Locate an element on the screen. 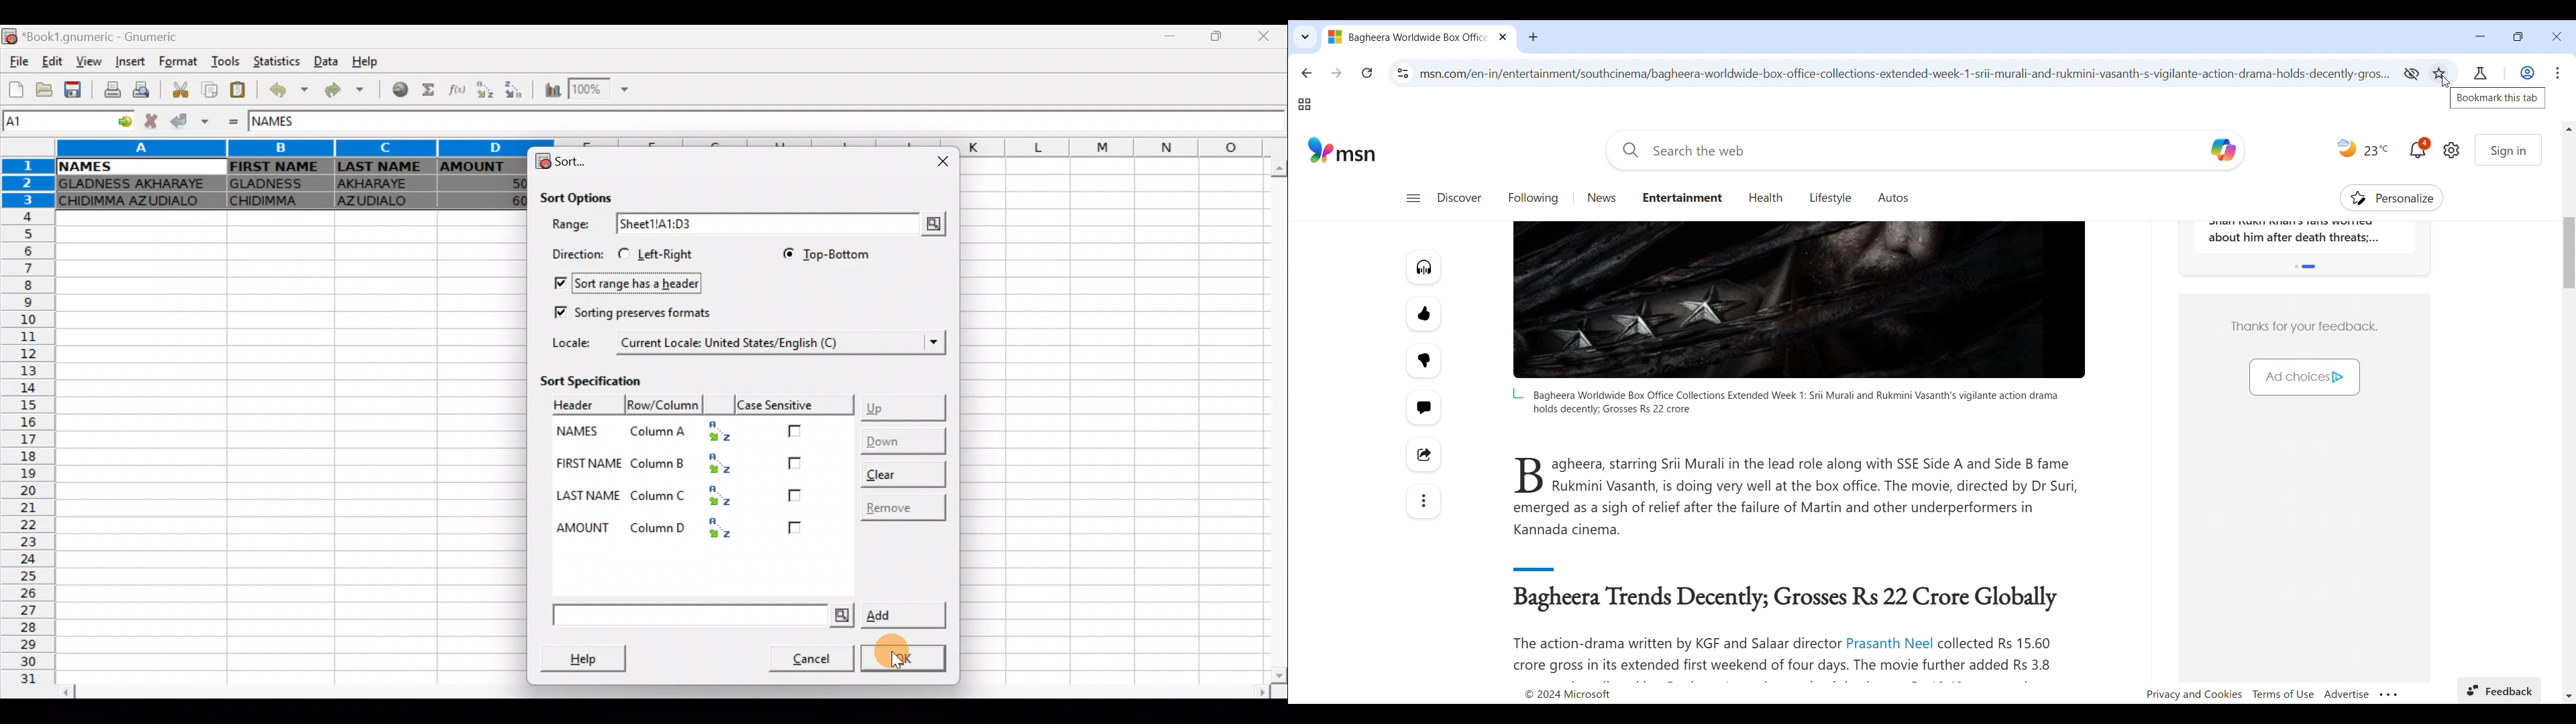 The height and width of the screenshot is (728, 2576). demarcating line is located at coordinates (1560, 566).